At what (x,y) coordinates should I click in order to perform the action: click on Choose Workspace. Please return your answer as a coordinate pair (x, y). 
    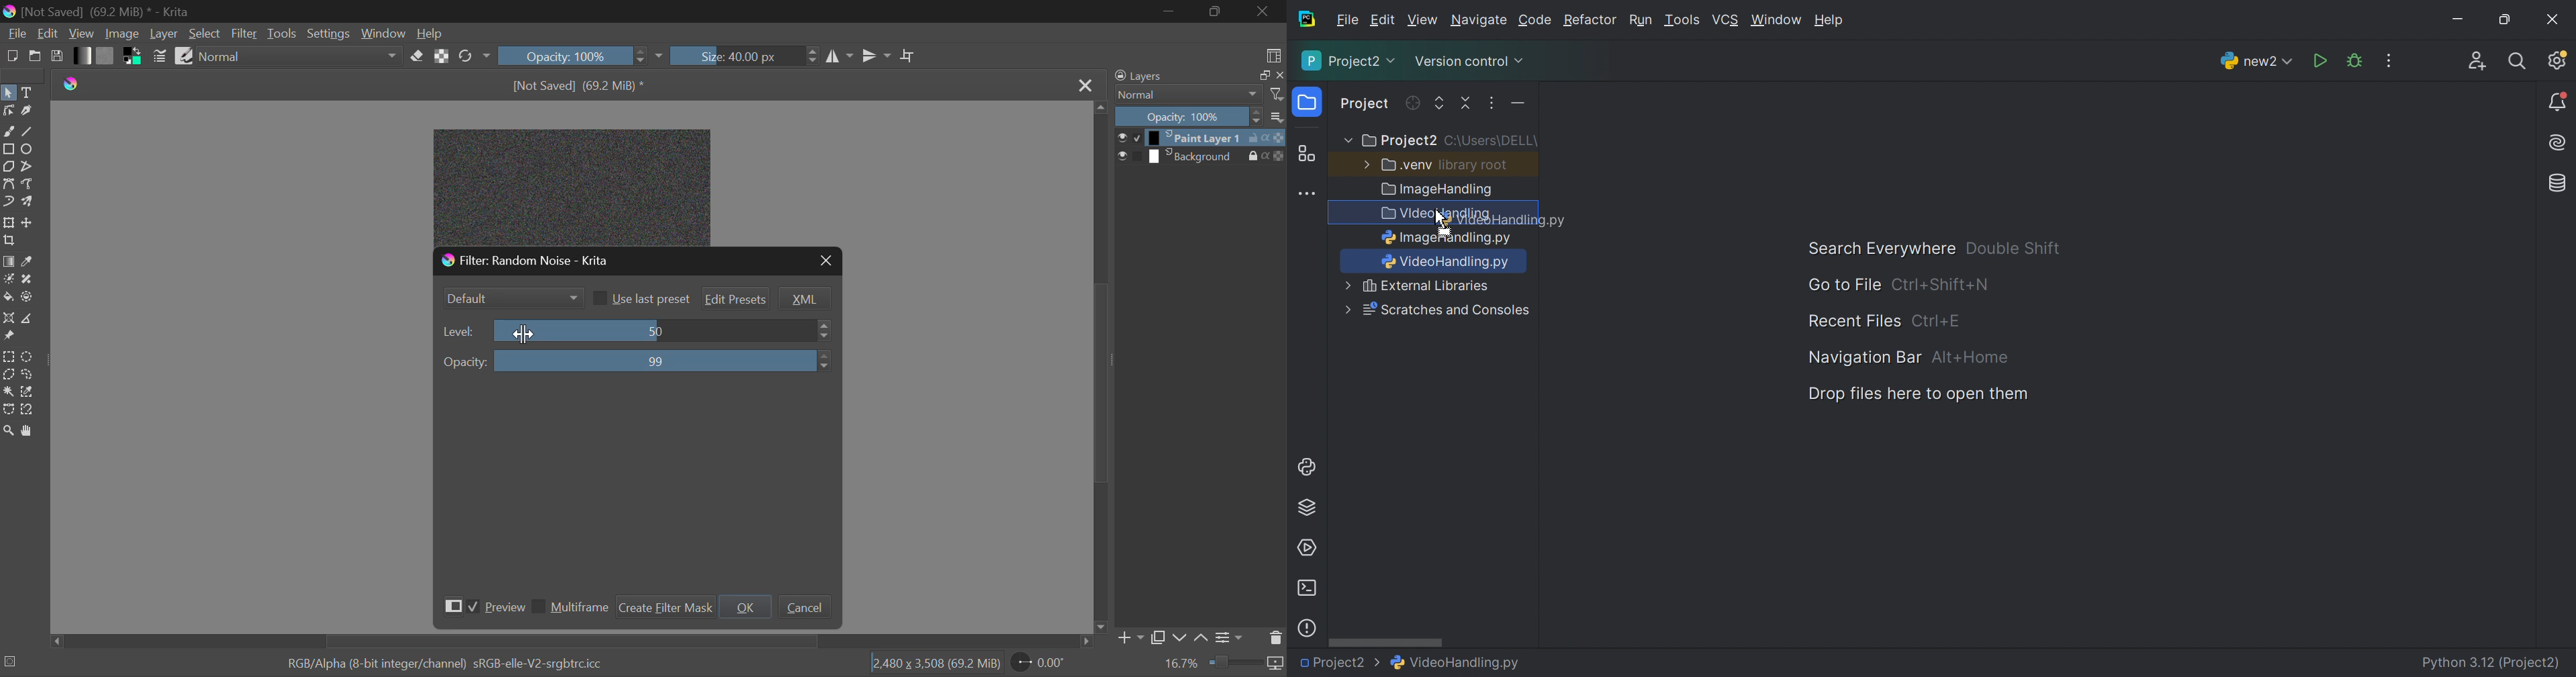
    Looking at the image, I should click on (1272, 54).